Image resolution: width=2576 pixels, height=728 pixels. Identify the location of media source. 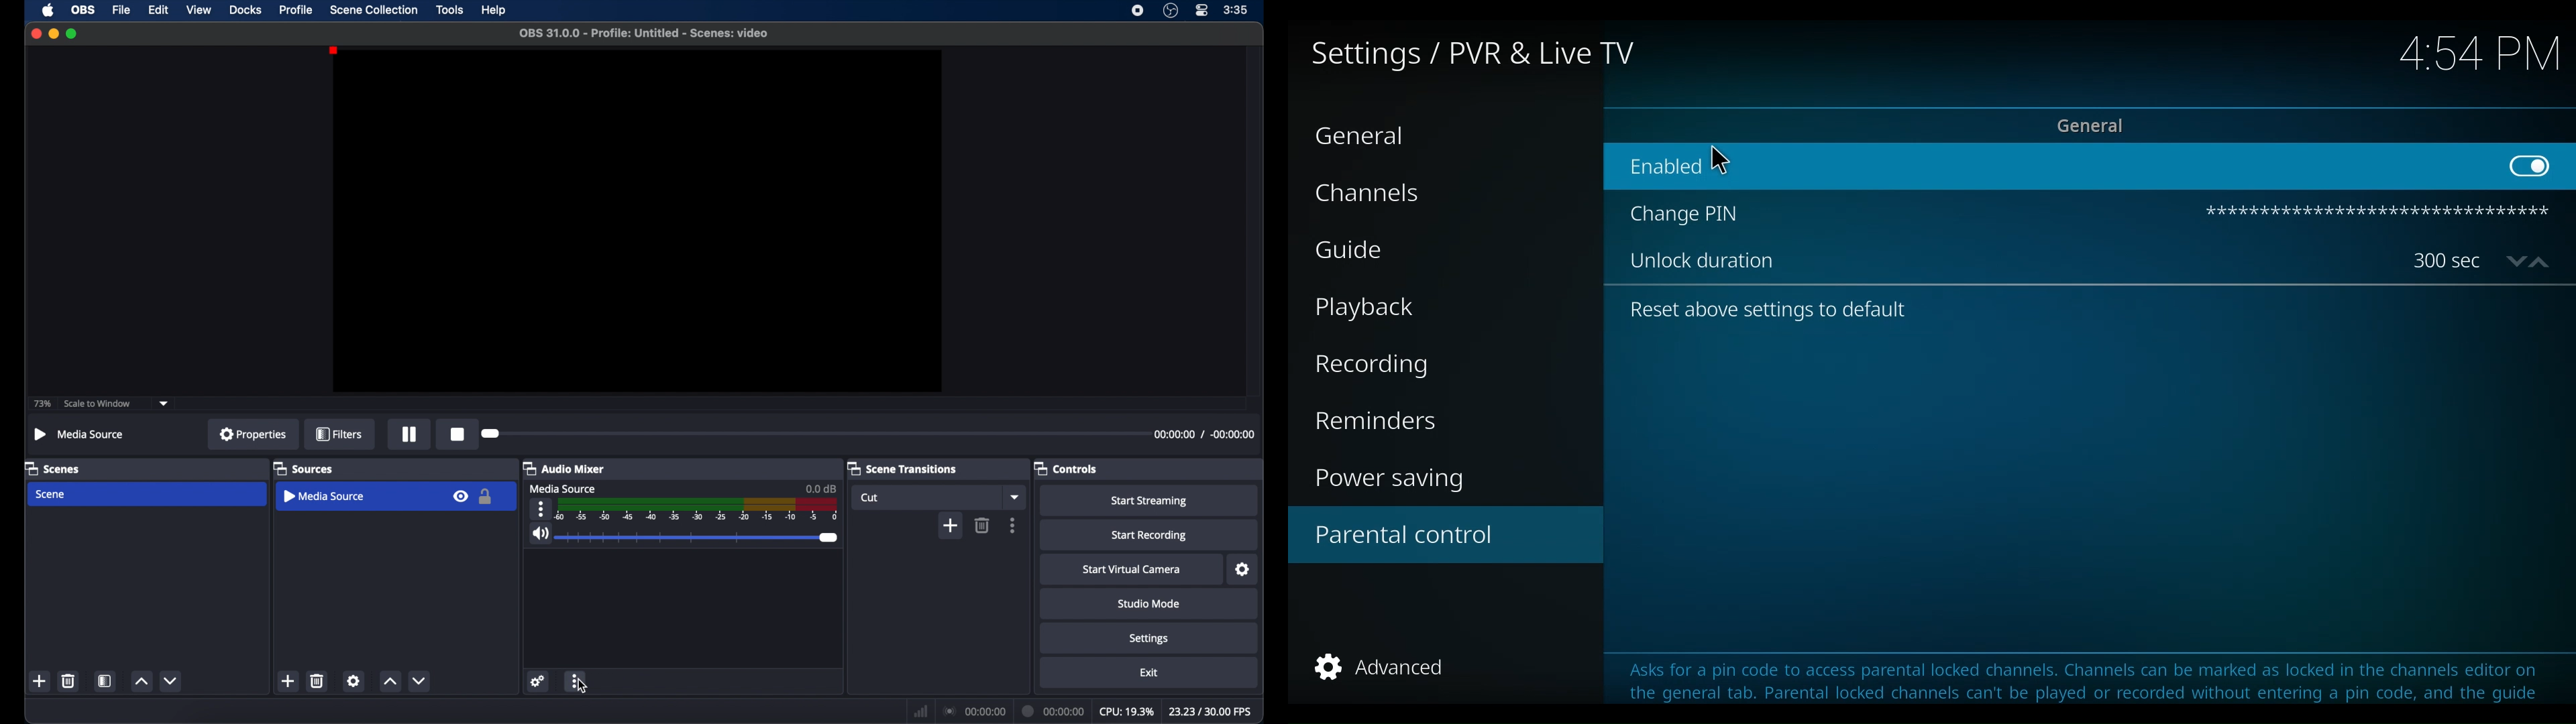
(325, 495).